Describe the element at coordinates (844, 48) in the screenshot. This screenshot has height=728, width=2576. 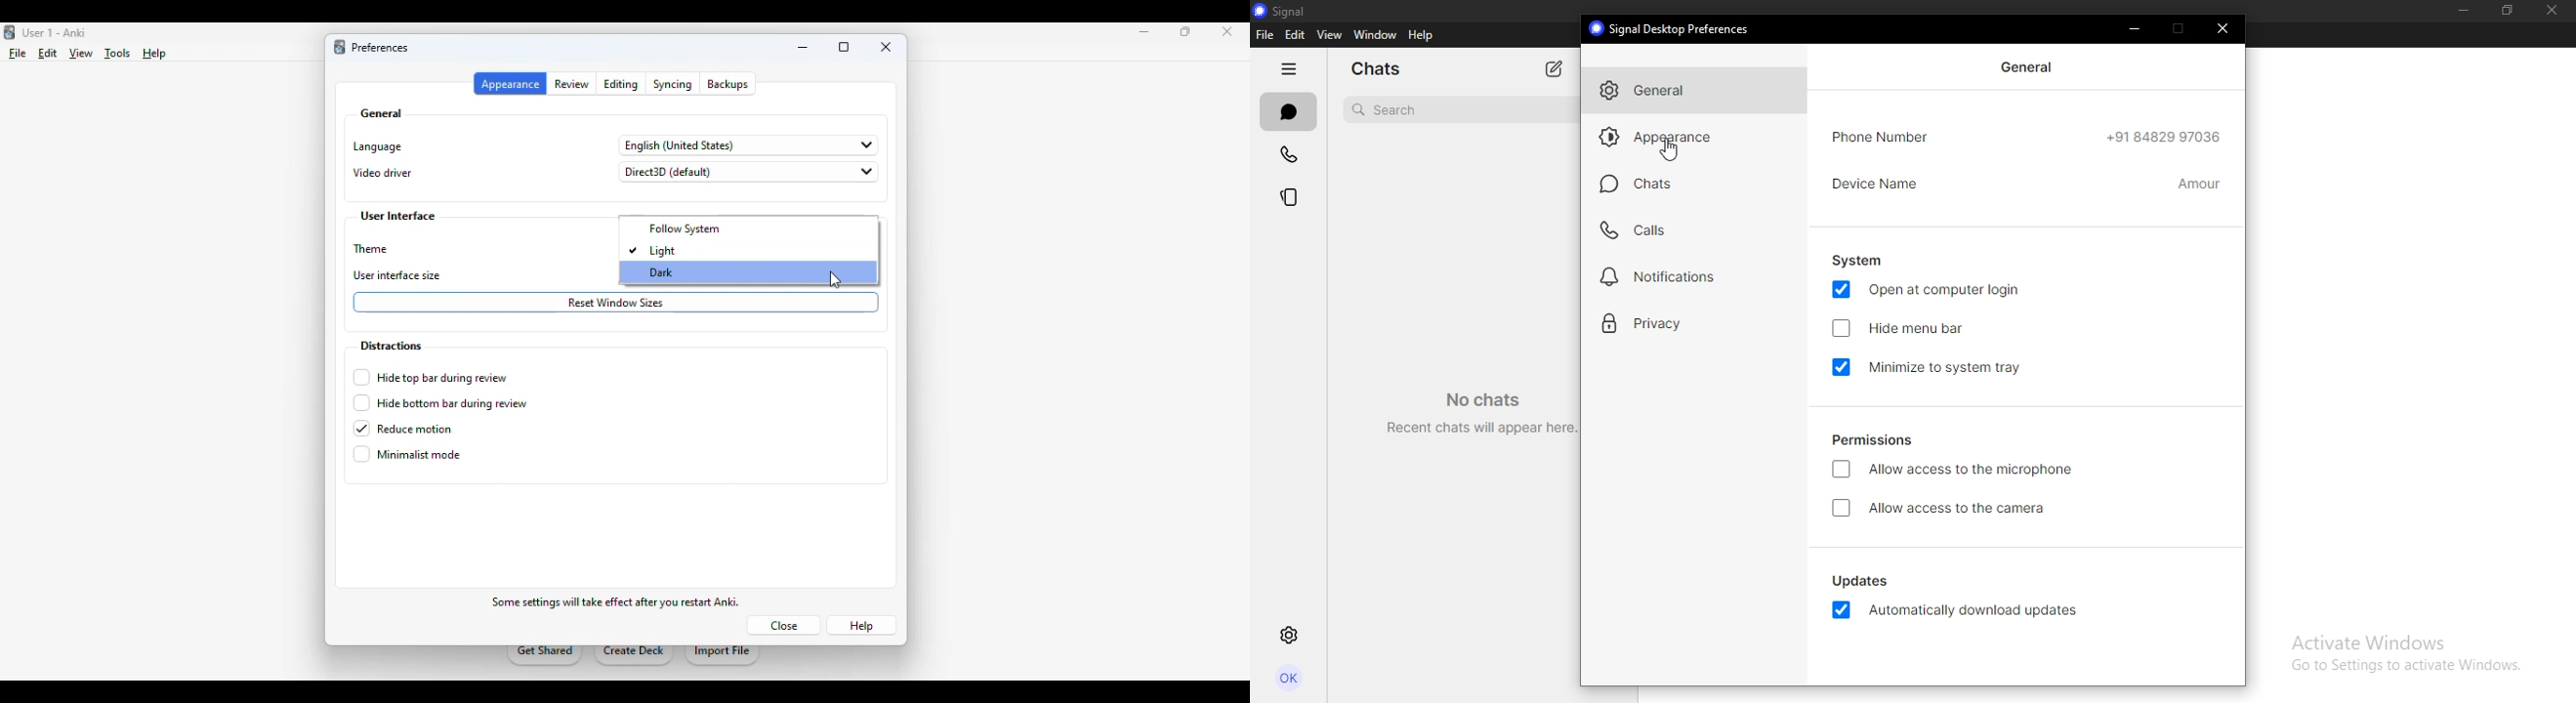
I see `maximize` at that location.